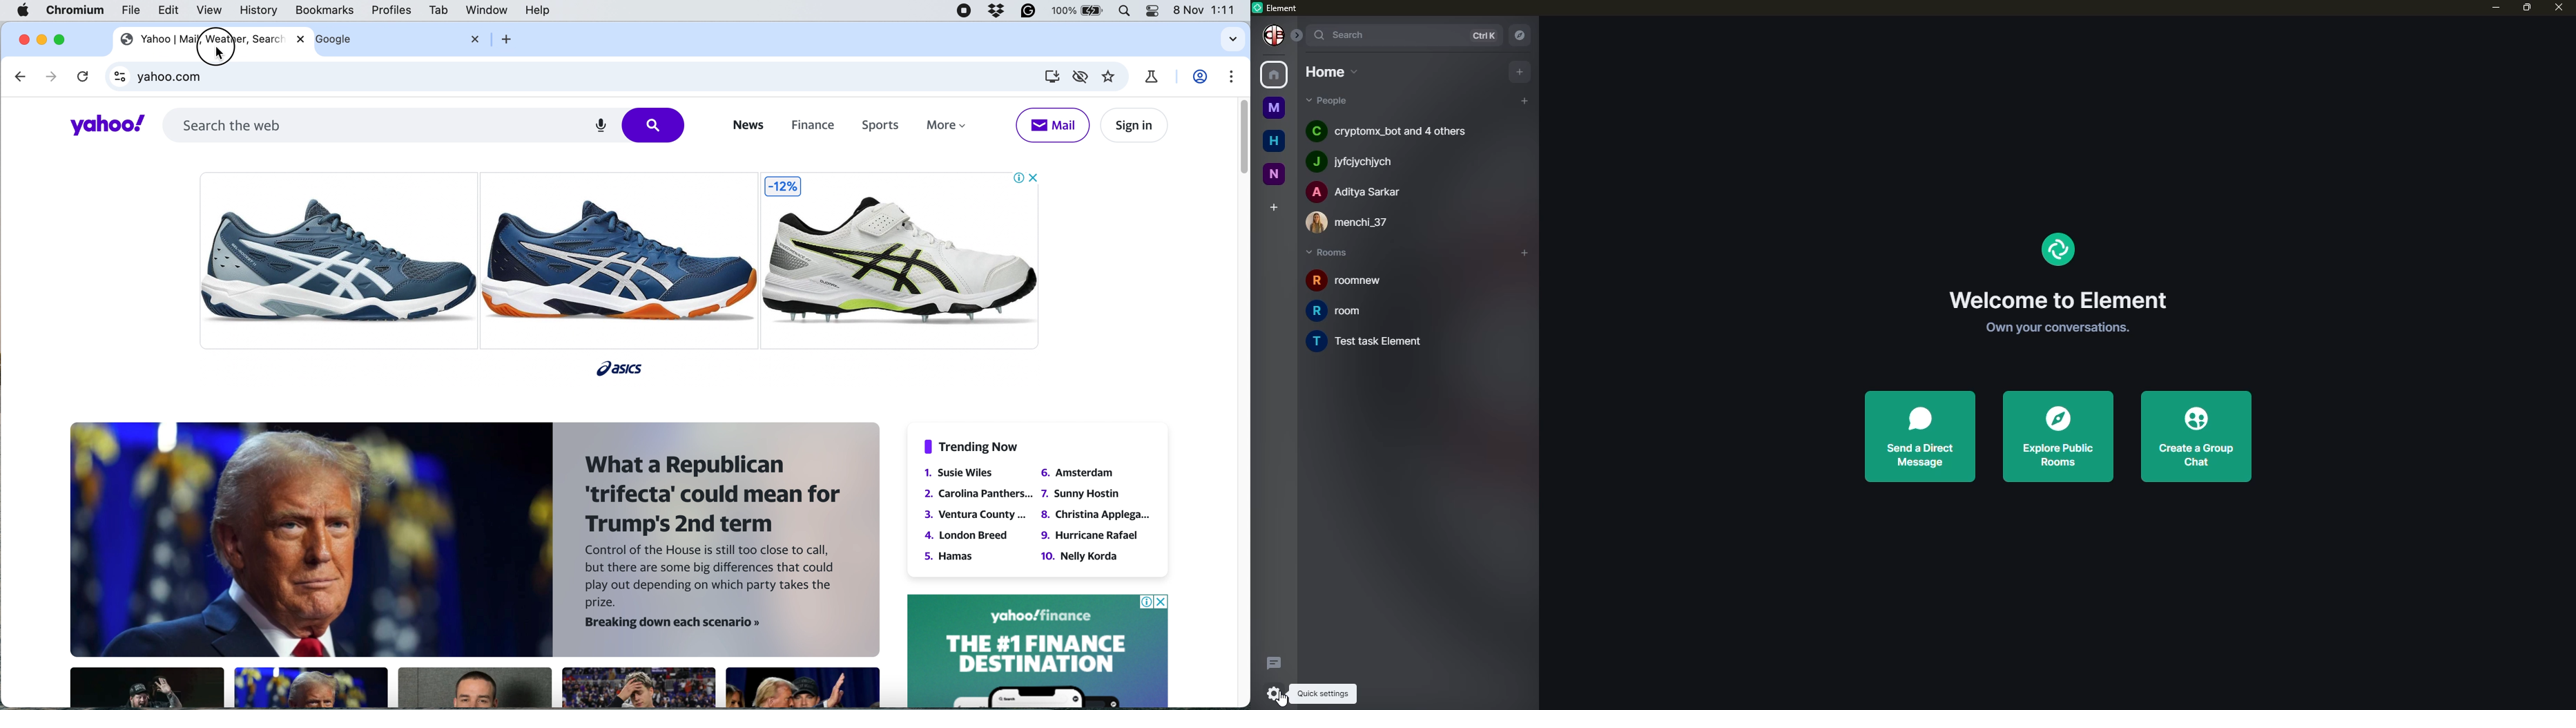  Describe the element at coordinates (1272, 106) in the screenshot. I see `myspace` at that location.